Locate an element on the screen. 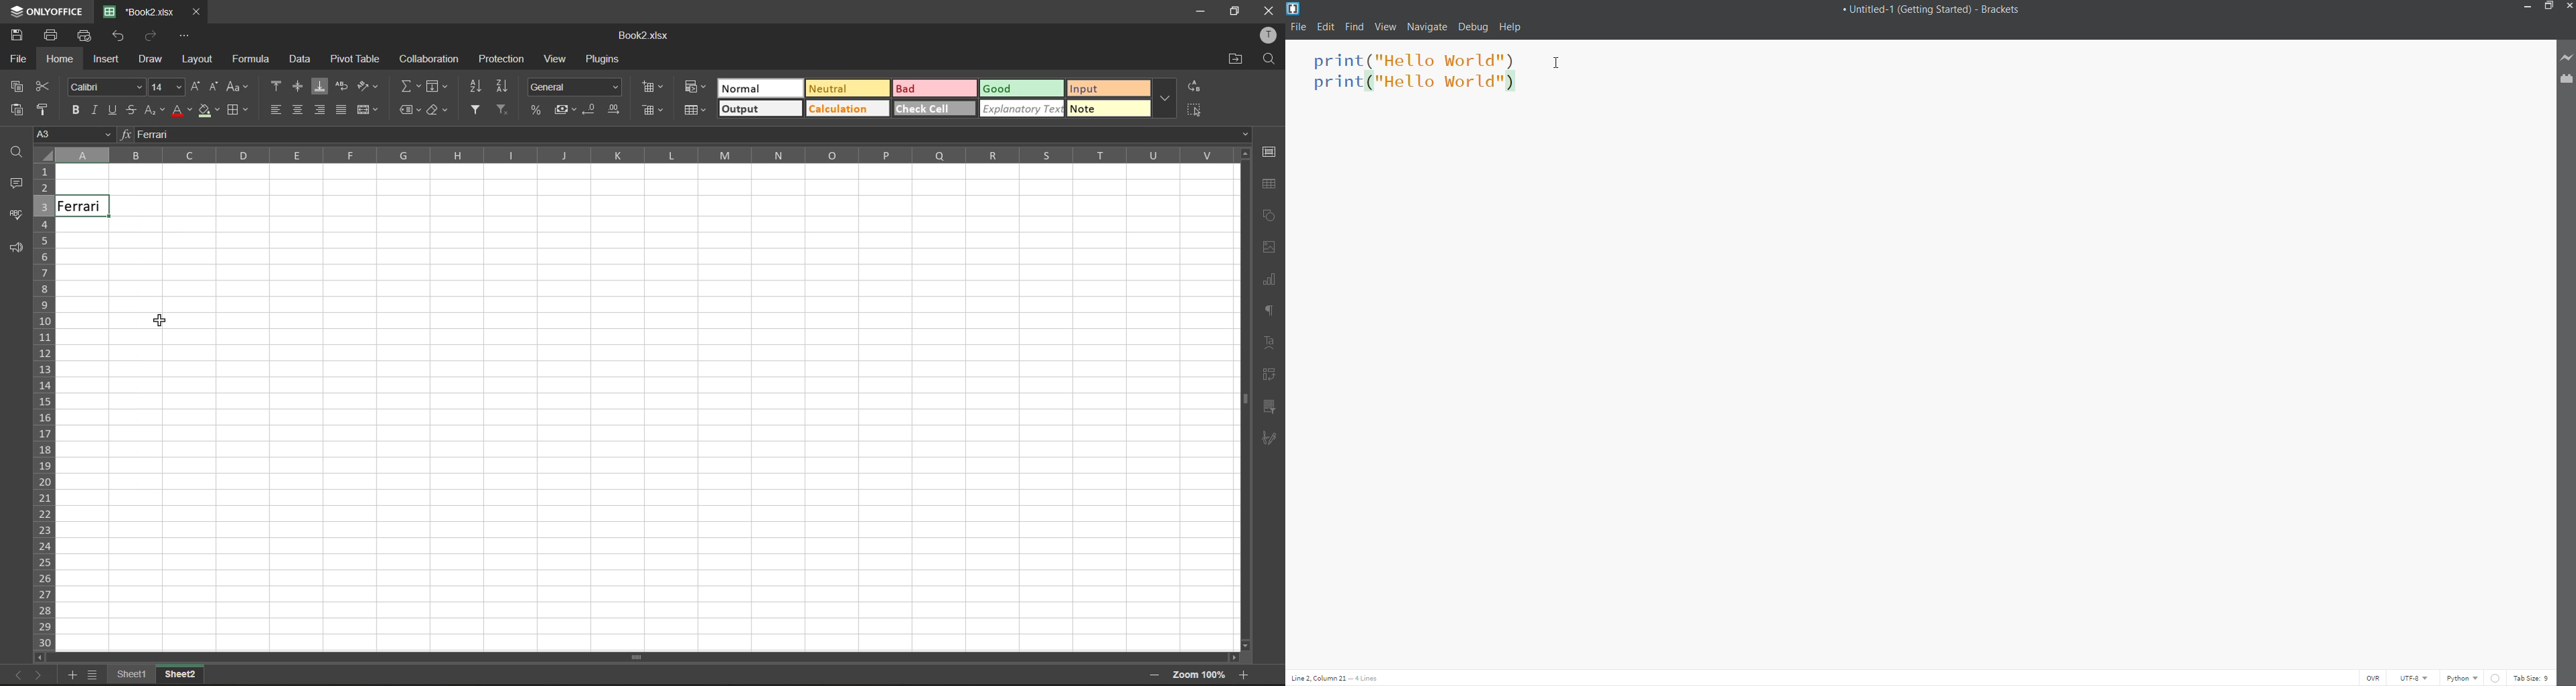 The image size is (2576, 700). fields is located at coordinates (438, 86).